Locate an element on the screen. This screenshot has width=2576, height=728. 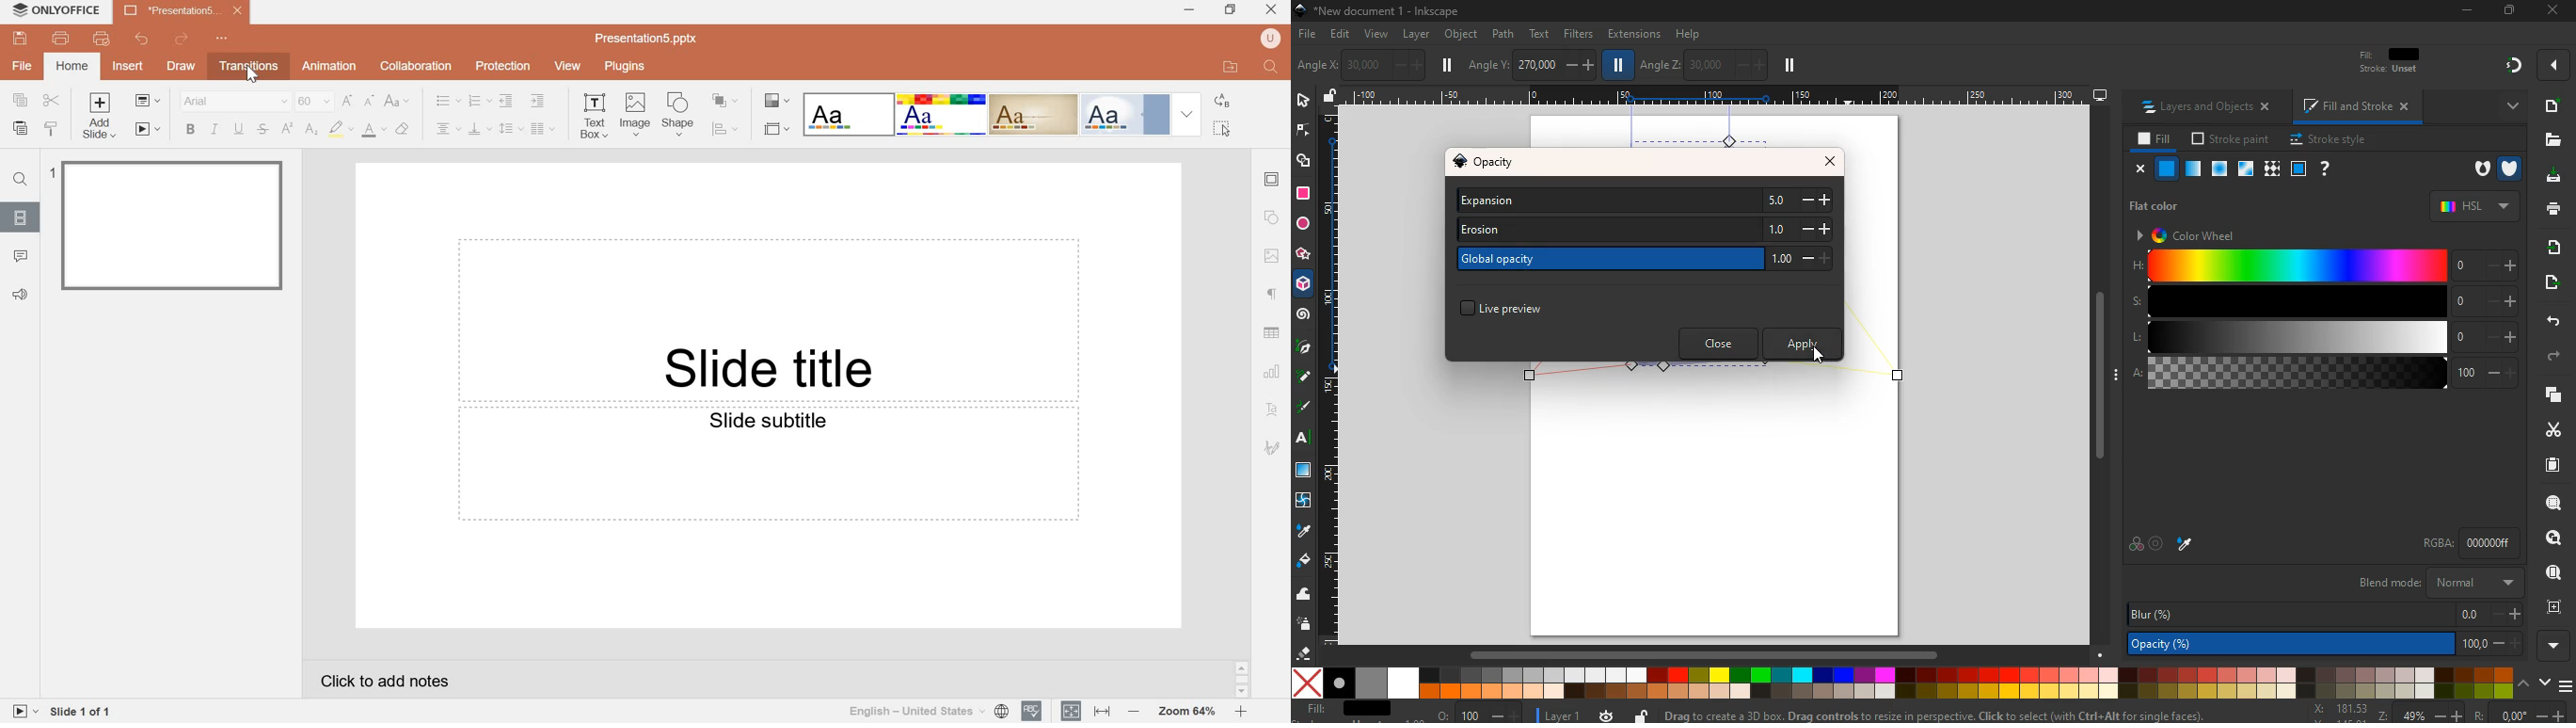
message is located at coordinates (1954, 715).